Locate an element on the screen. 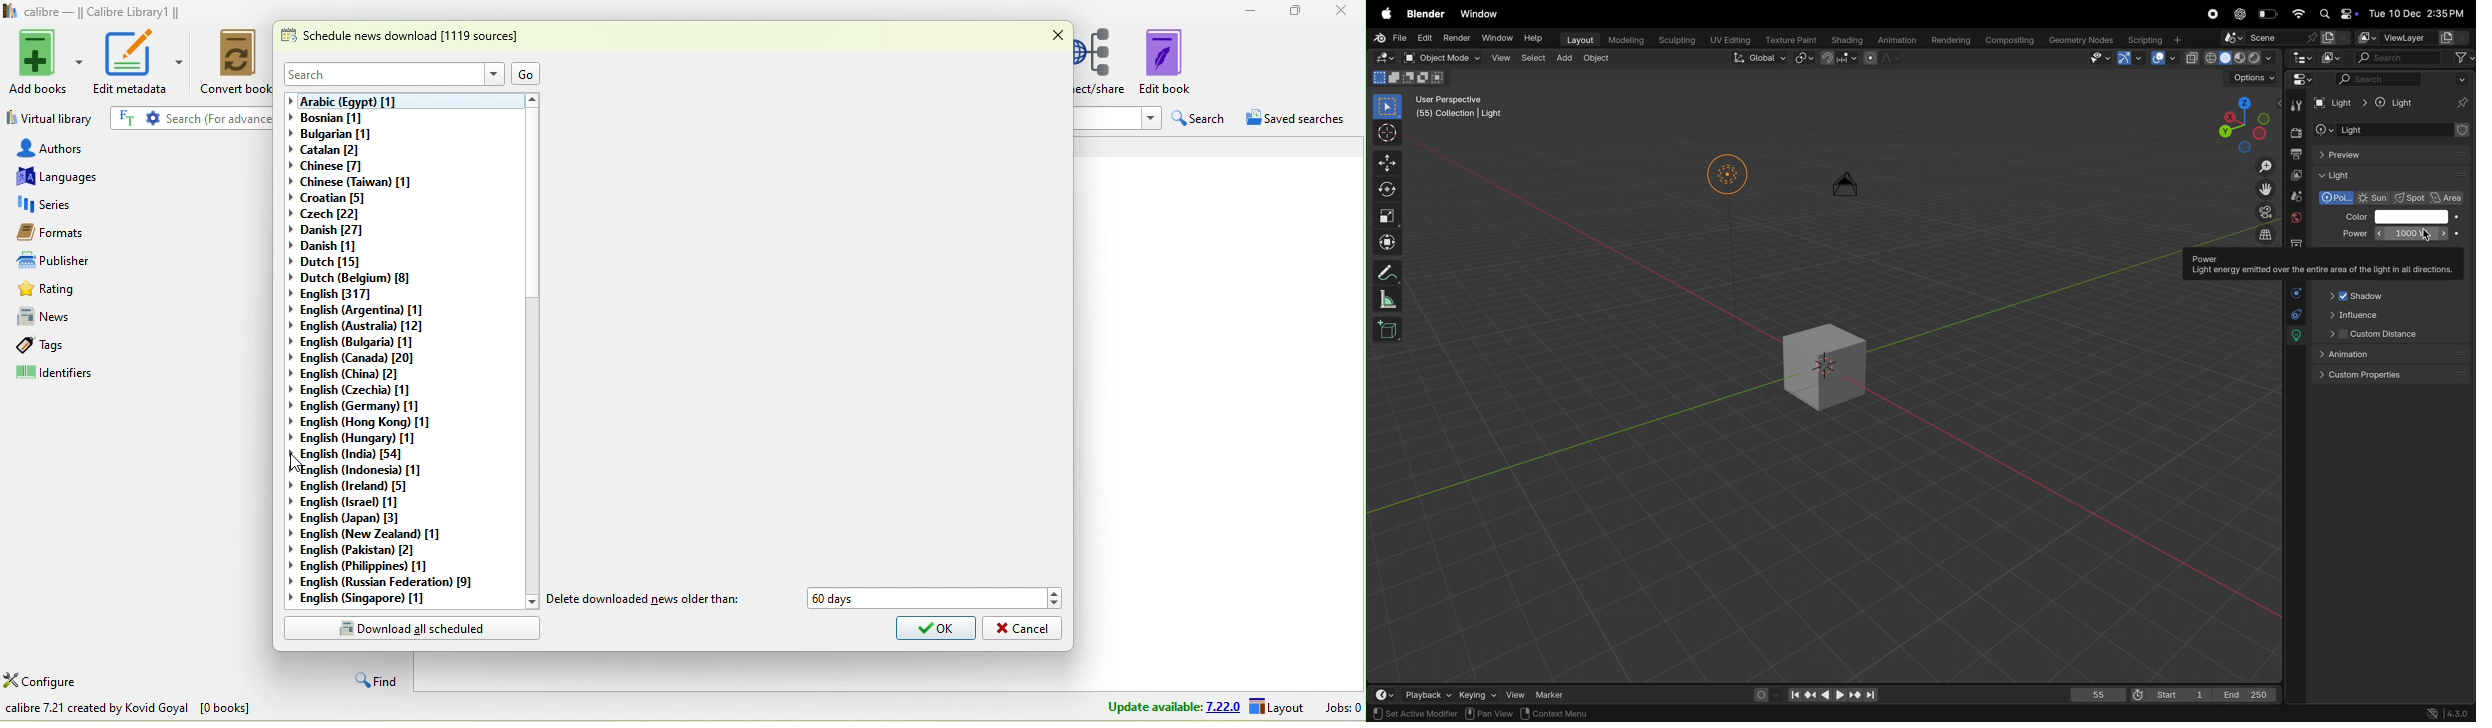 This screenshot has height=728, width=2492. english (bulgaria)[1] is located at coordinates (364, 342).